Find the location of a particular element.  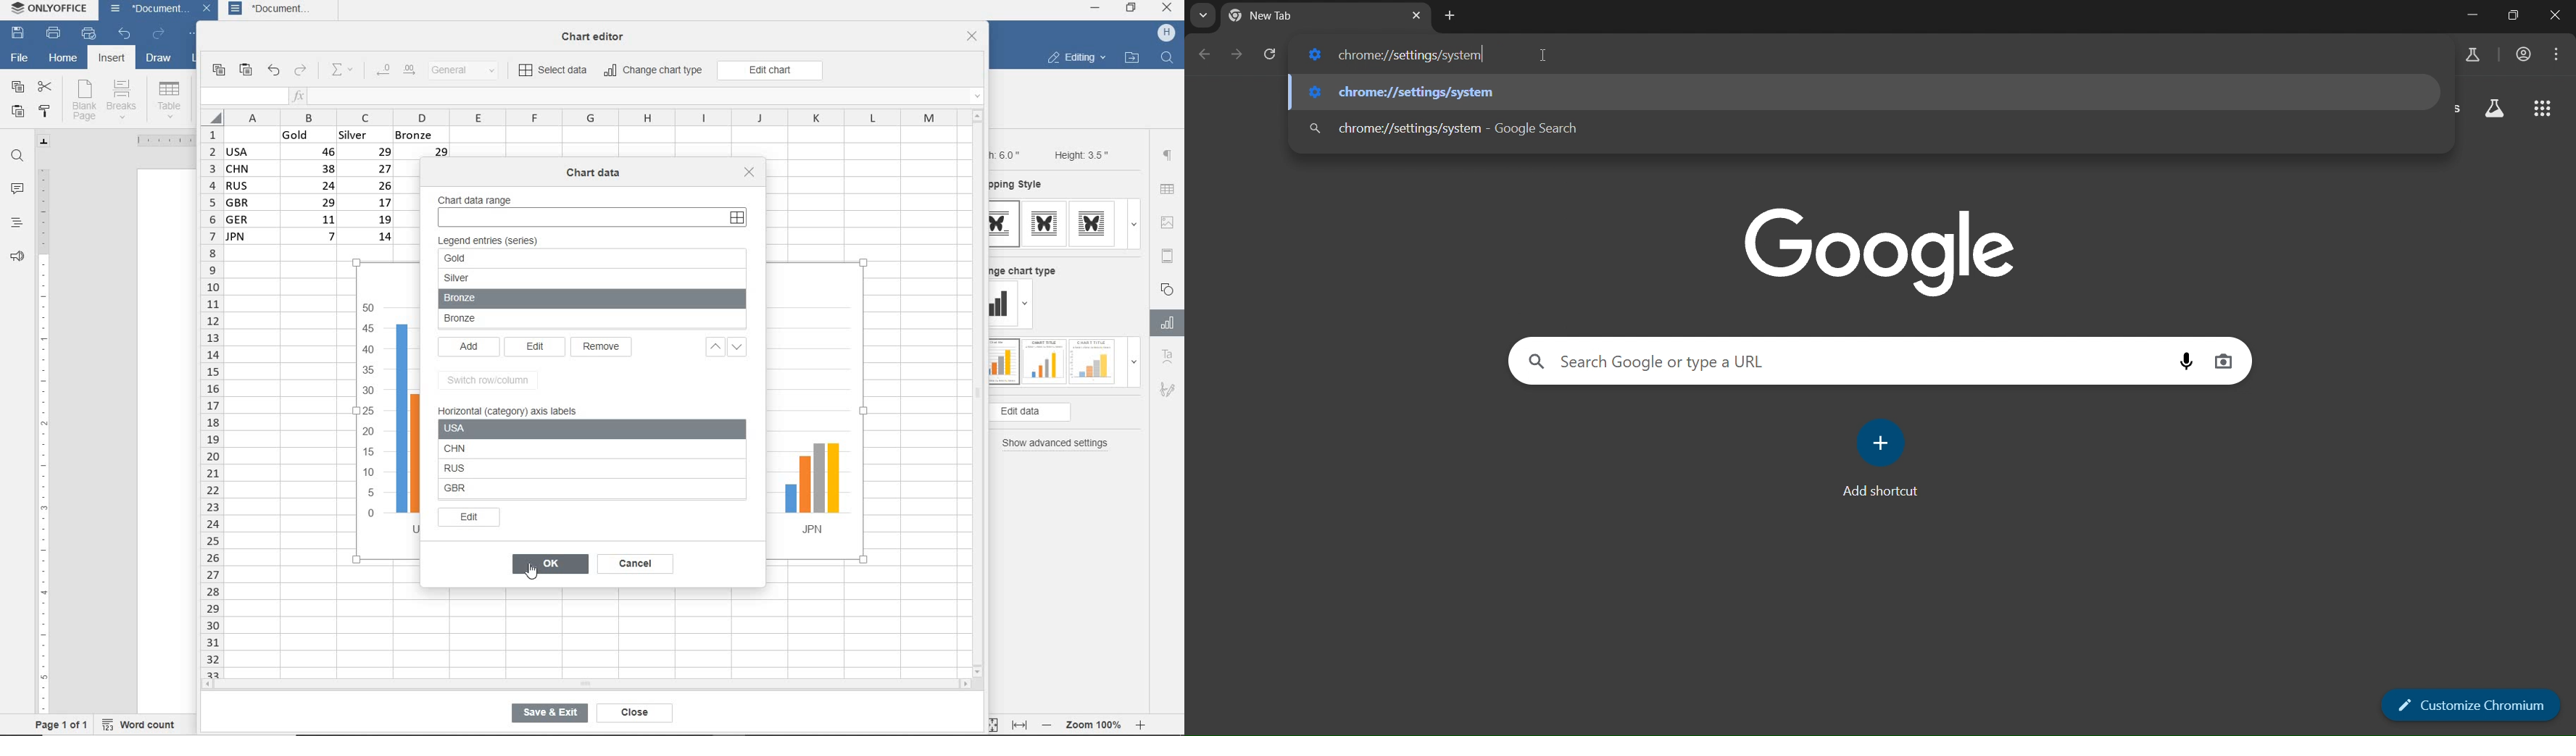

bronze legend is located at coordinates (591, 321).